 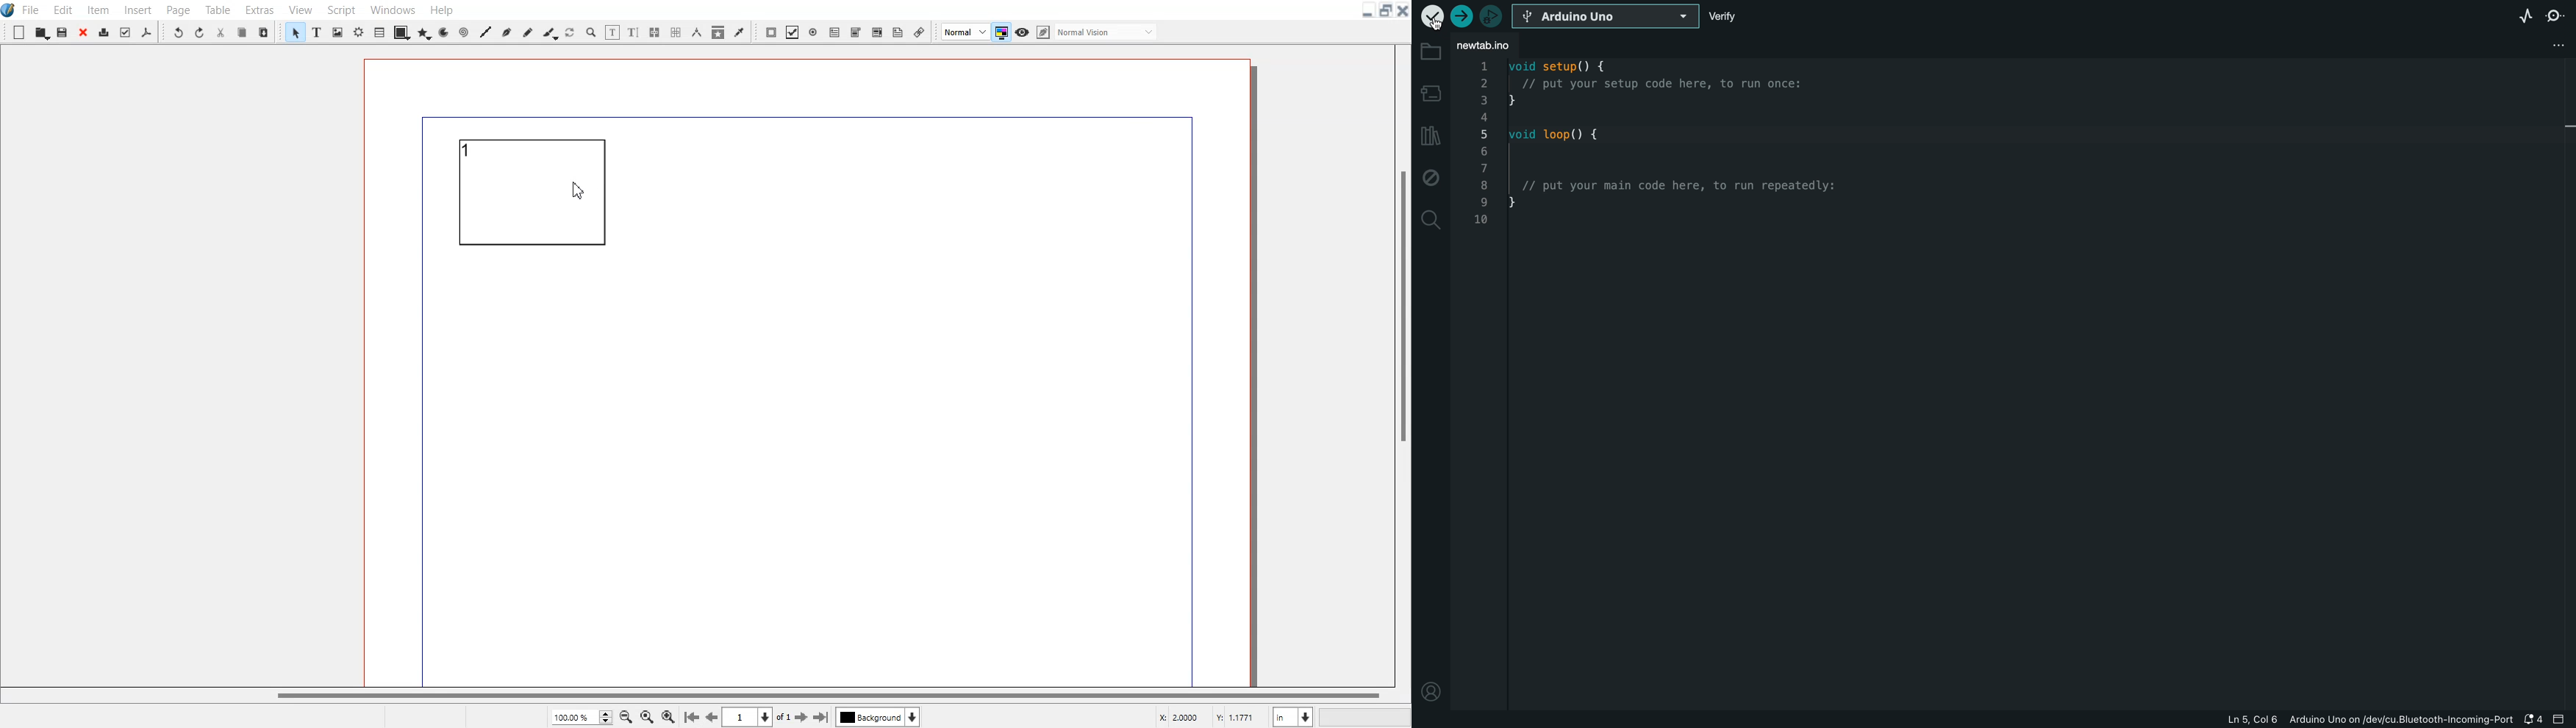 I want to click on Bezier Curve, so click(x=507, y=31).